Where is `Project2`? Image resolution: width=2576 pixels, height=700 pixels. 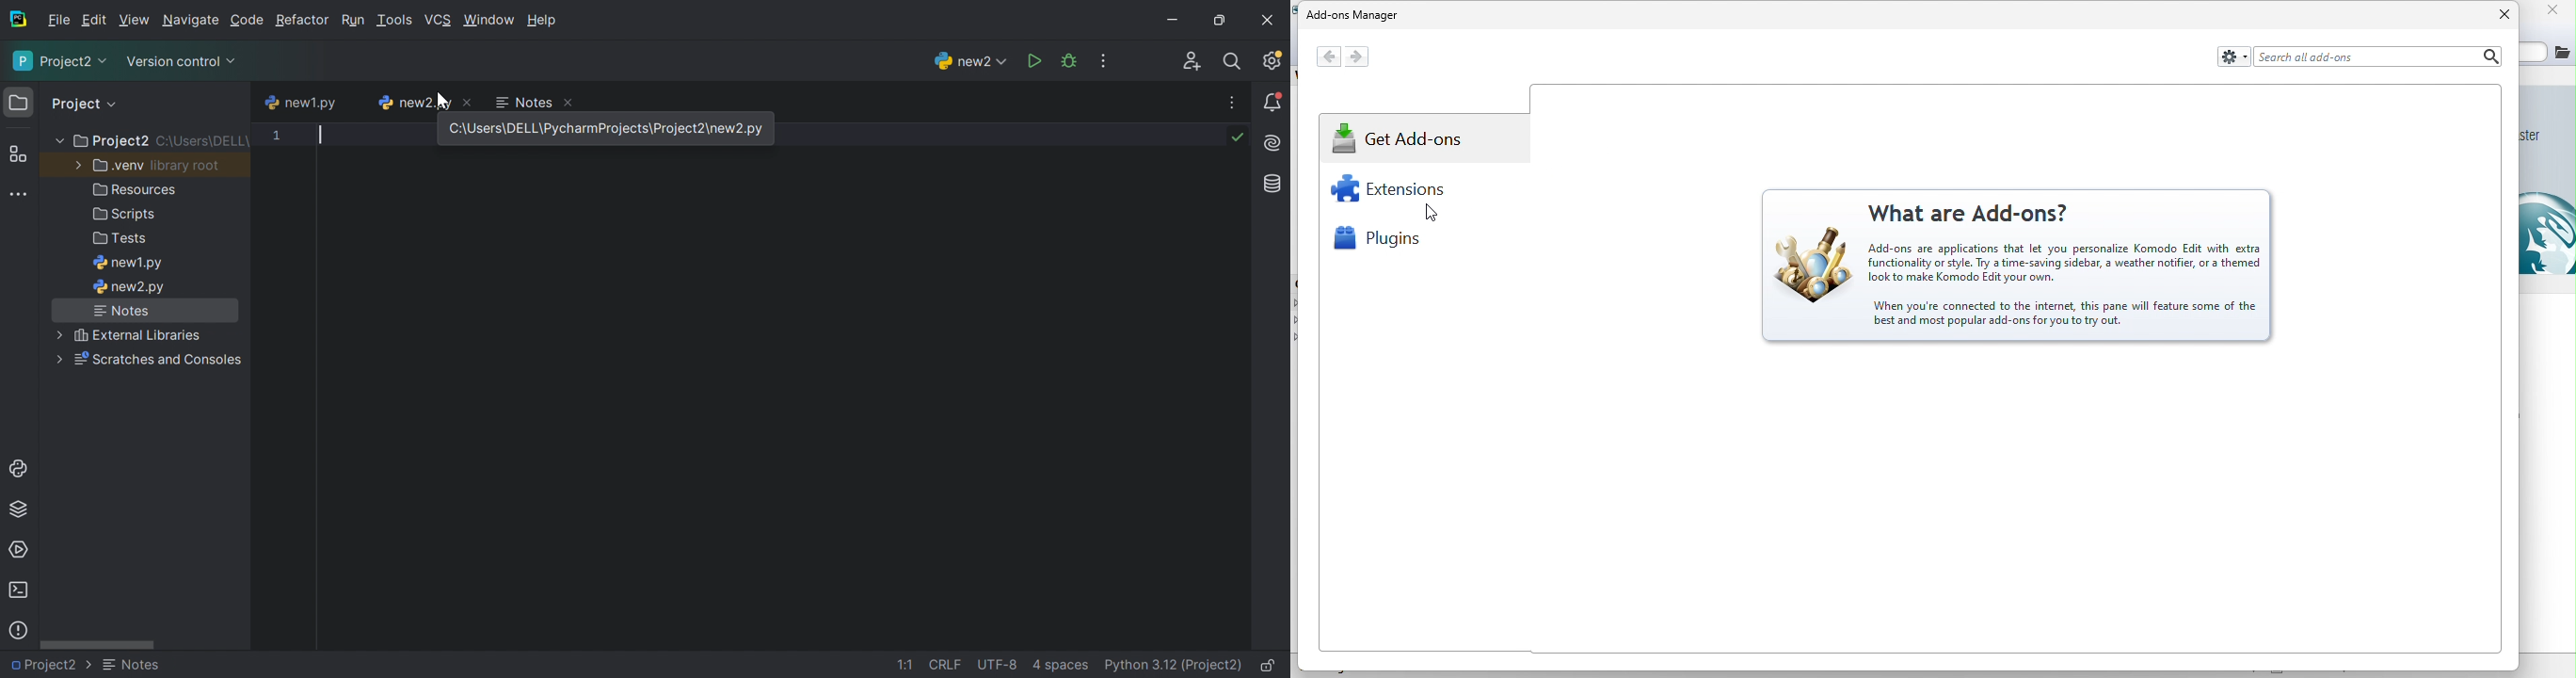 Project2 is located at coordinates (109, 142).